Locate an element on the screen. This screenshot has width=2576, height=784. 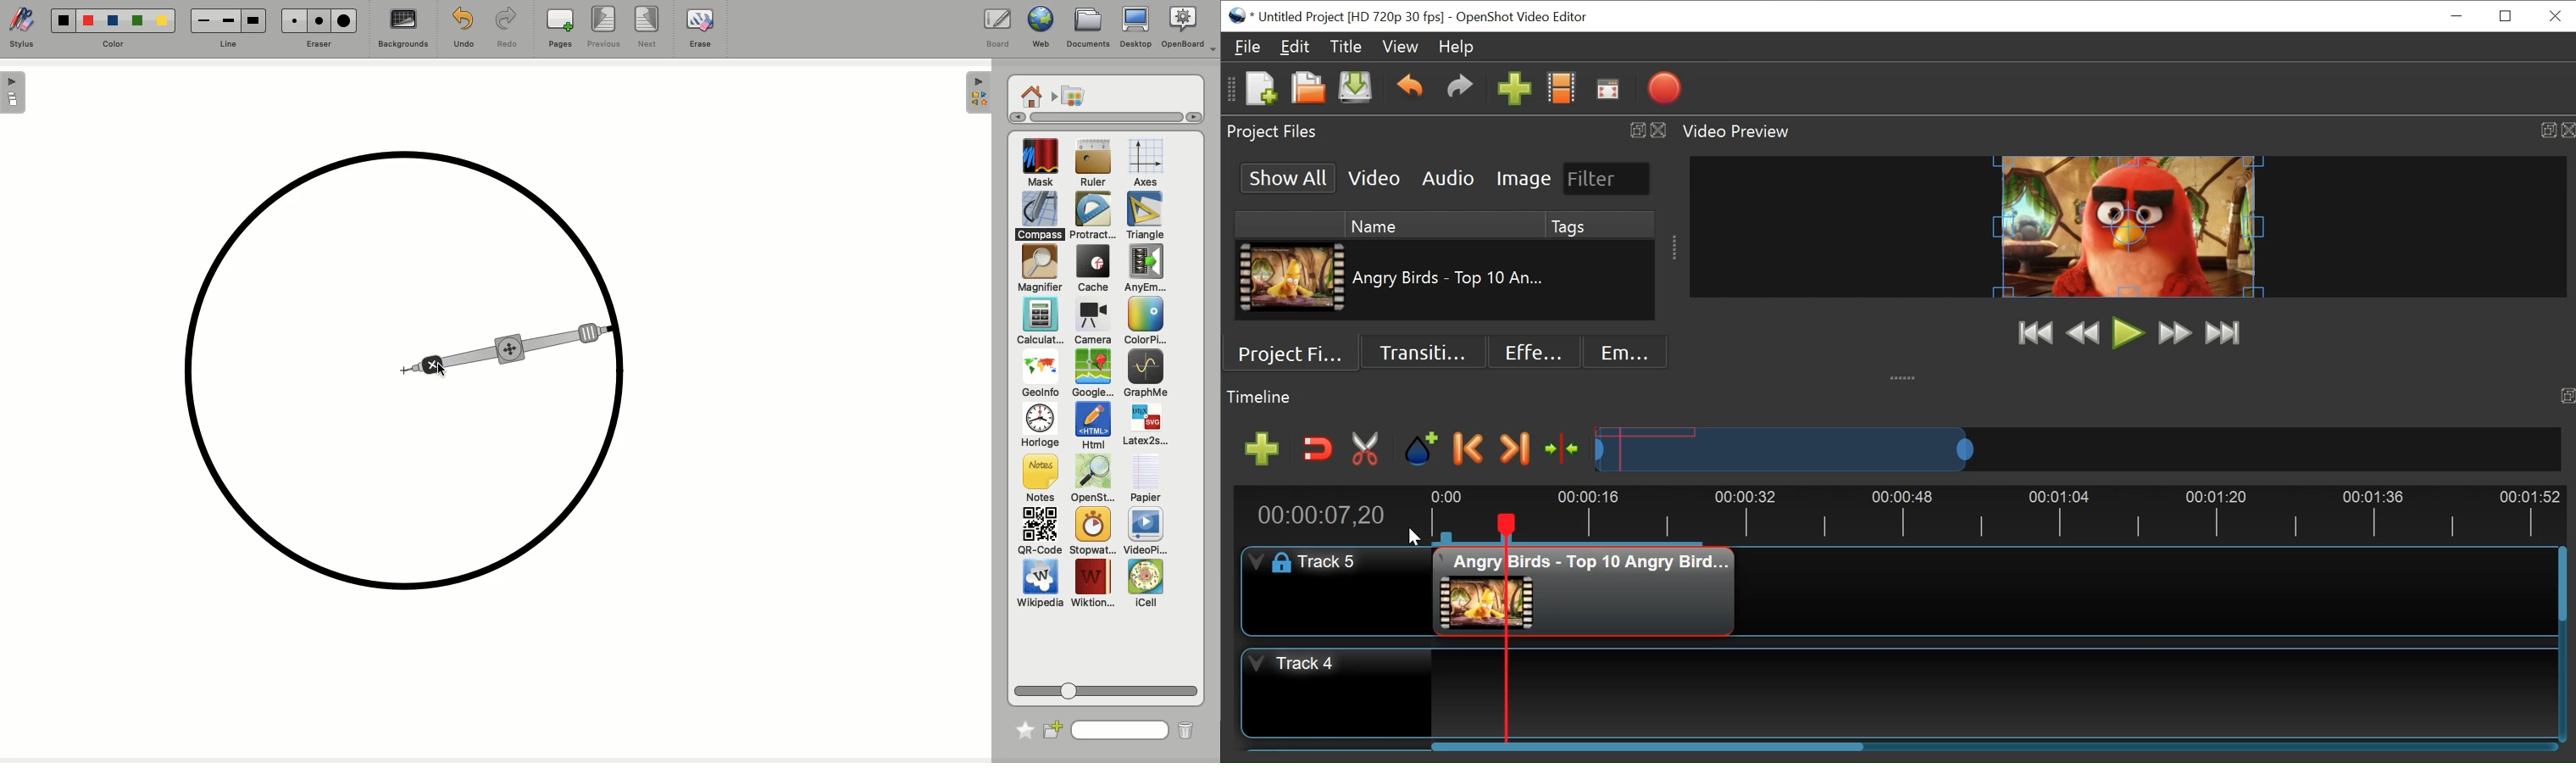
cursor is located at coordinates (1413, 531).